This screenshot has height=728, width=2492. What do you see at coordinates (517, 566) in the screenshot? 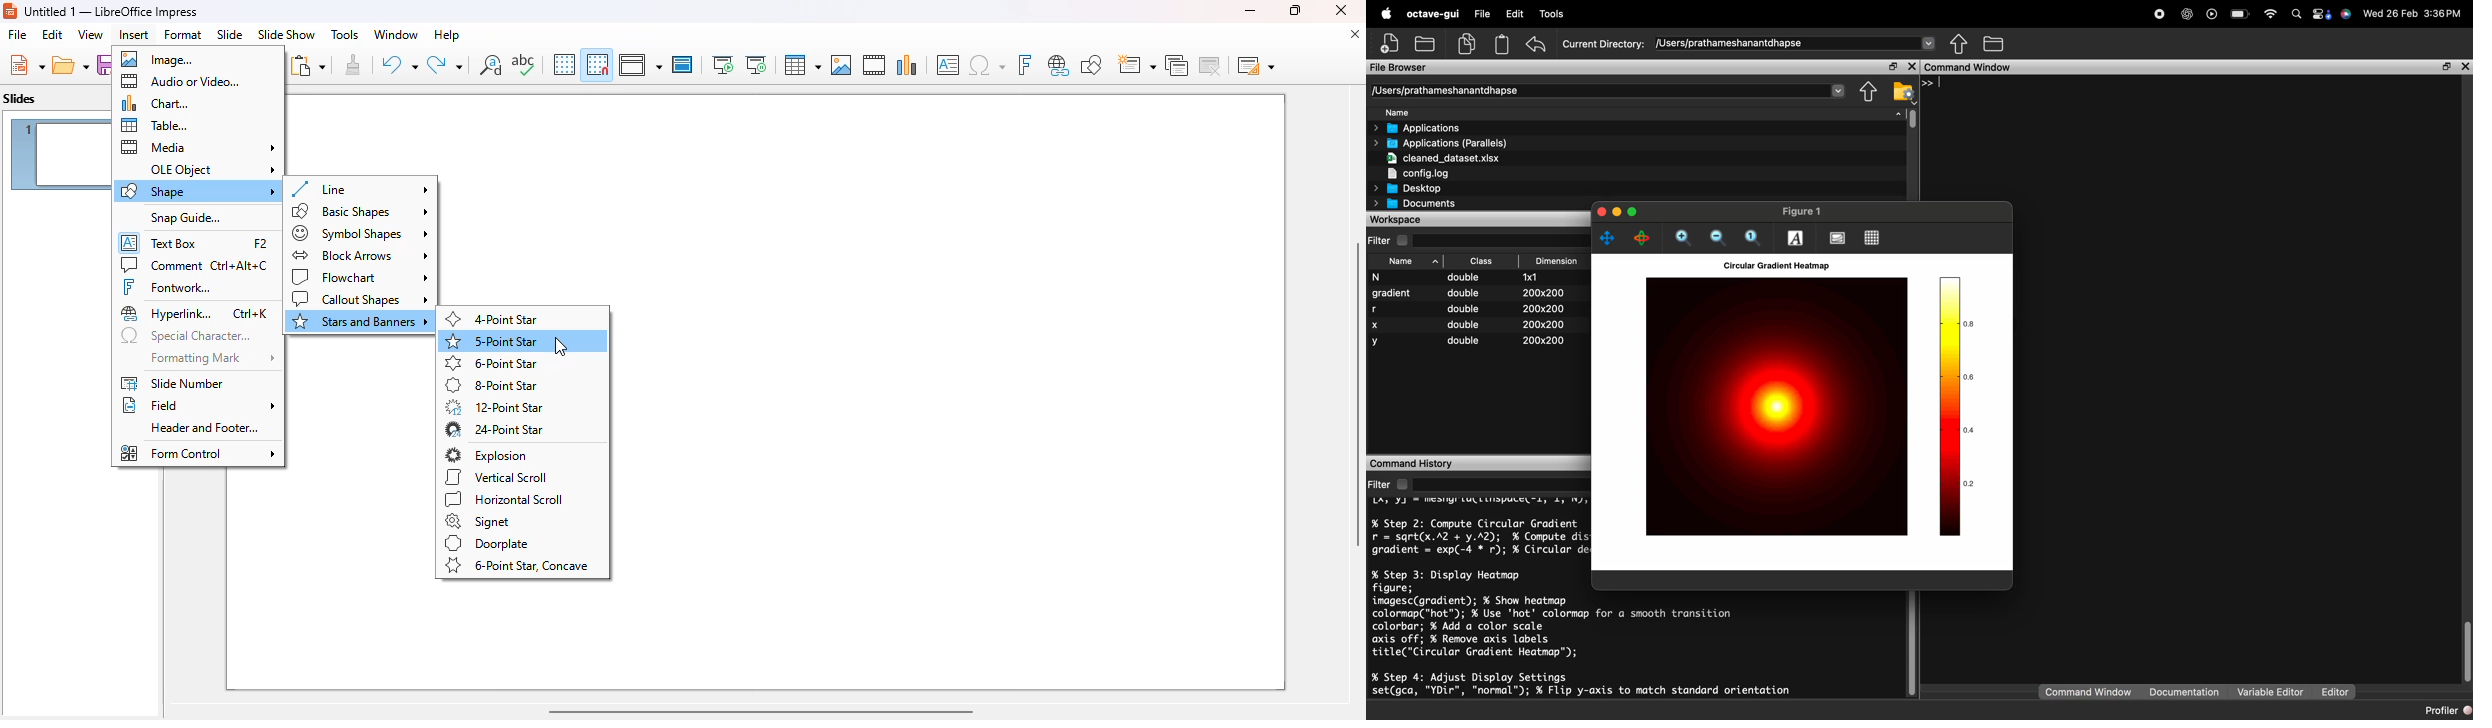
I see `6-point star, concave` at bounding box center [517, 566].